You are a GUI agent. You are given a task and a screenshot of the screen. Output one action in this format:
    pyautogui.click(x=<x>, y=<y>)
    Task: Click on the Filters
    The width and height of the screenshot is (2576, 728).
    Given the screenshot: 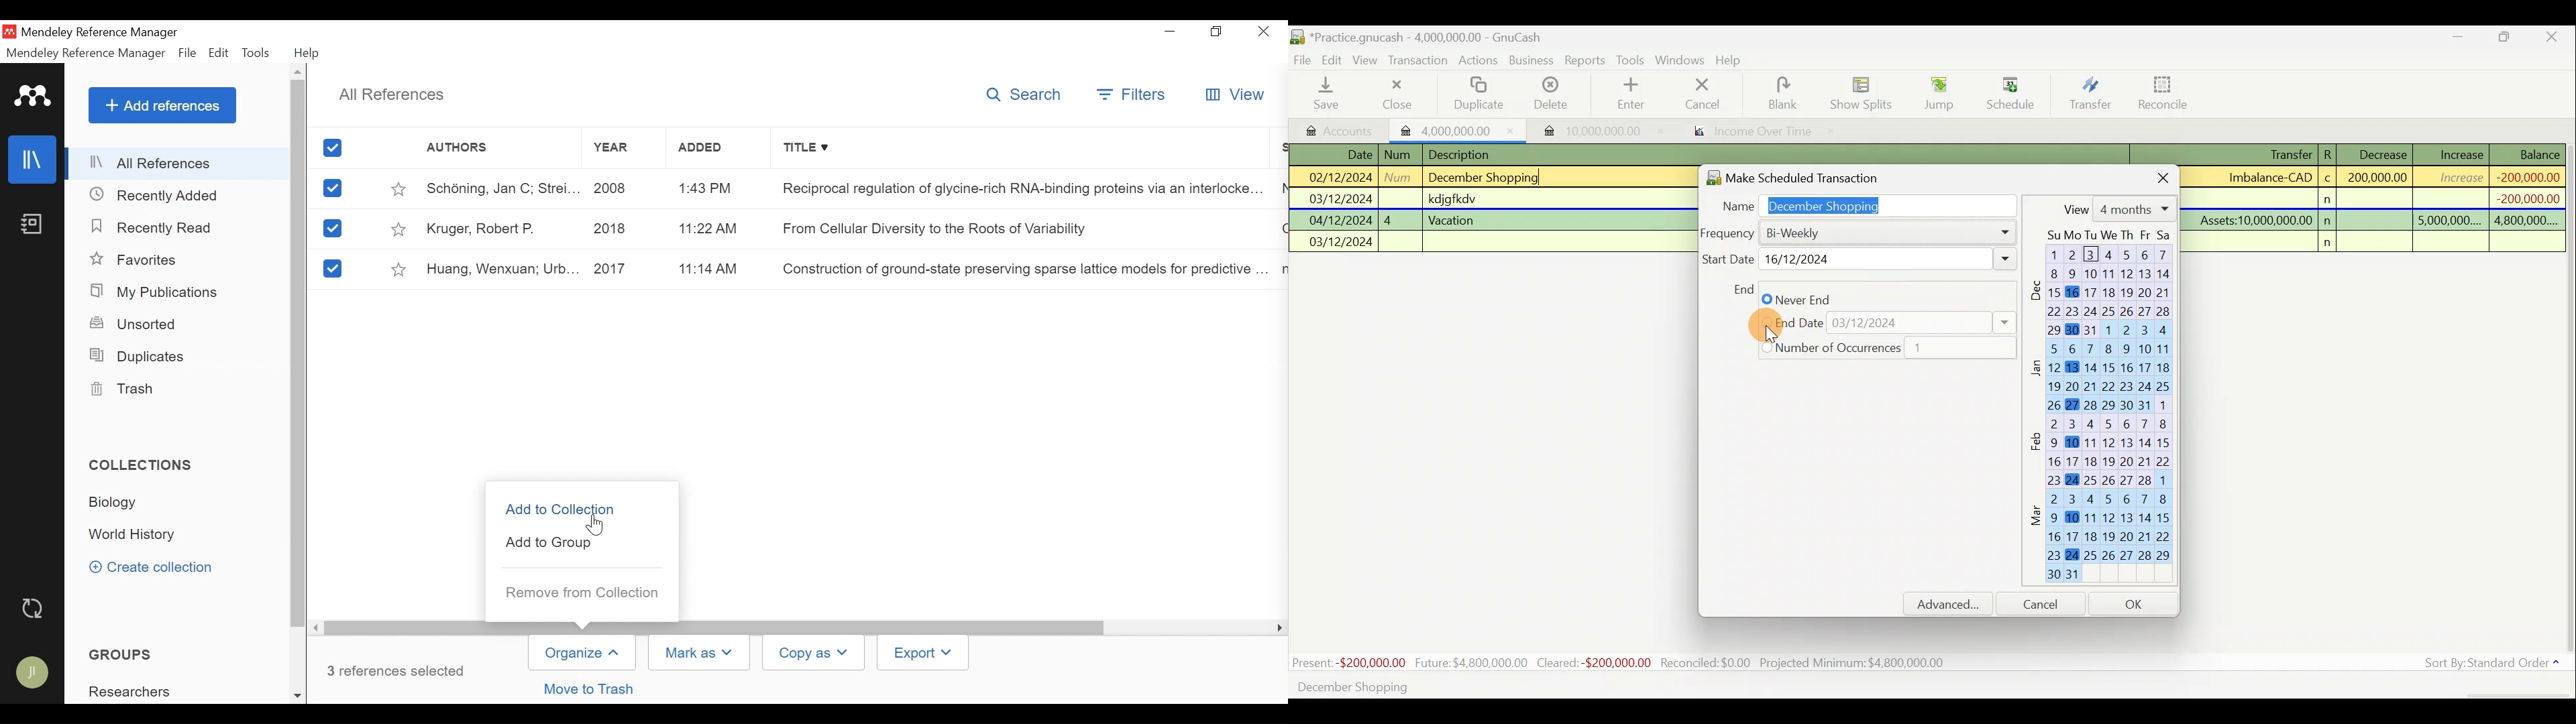 What is the action you would take?
    pyautogui.click(x=1132, y=96)
    